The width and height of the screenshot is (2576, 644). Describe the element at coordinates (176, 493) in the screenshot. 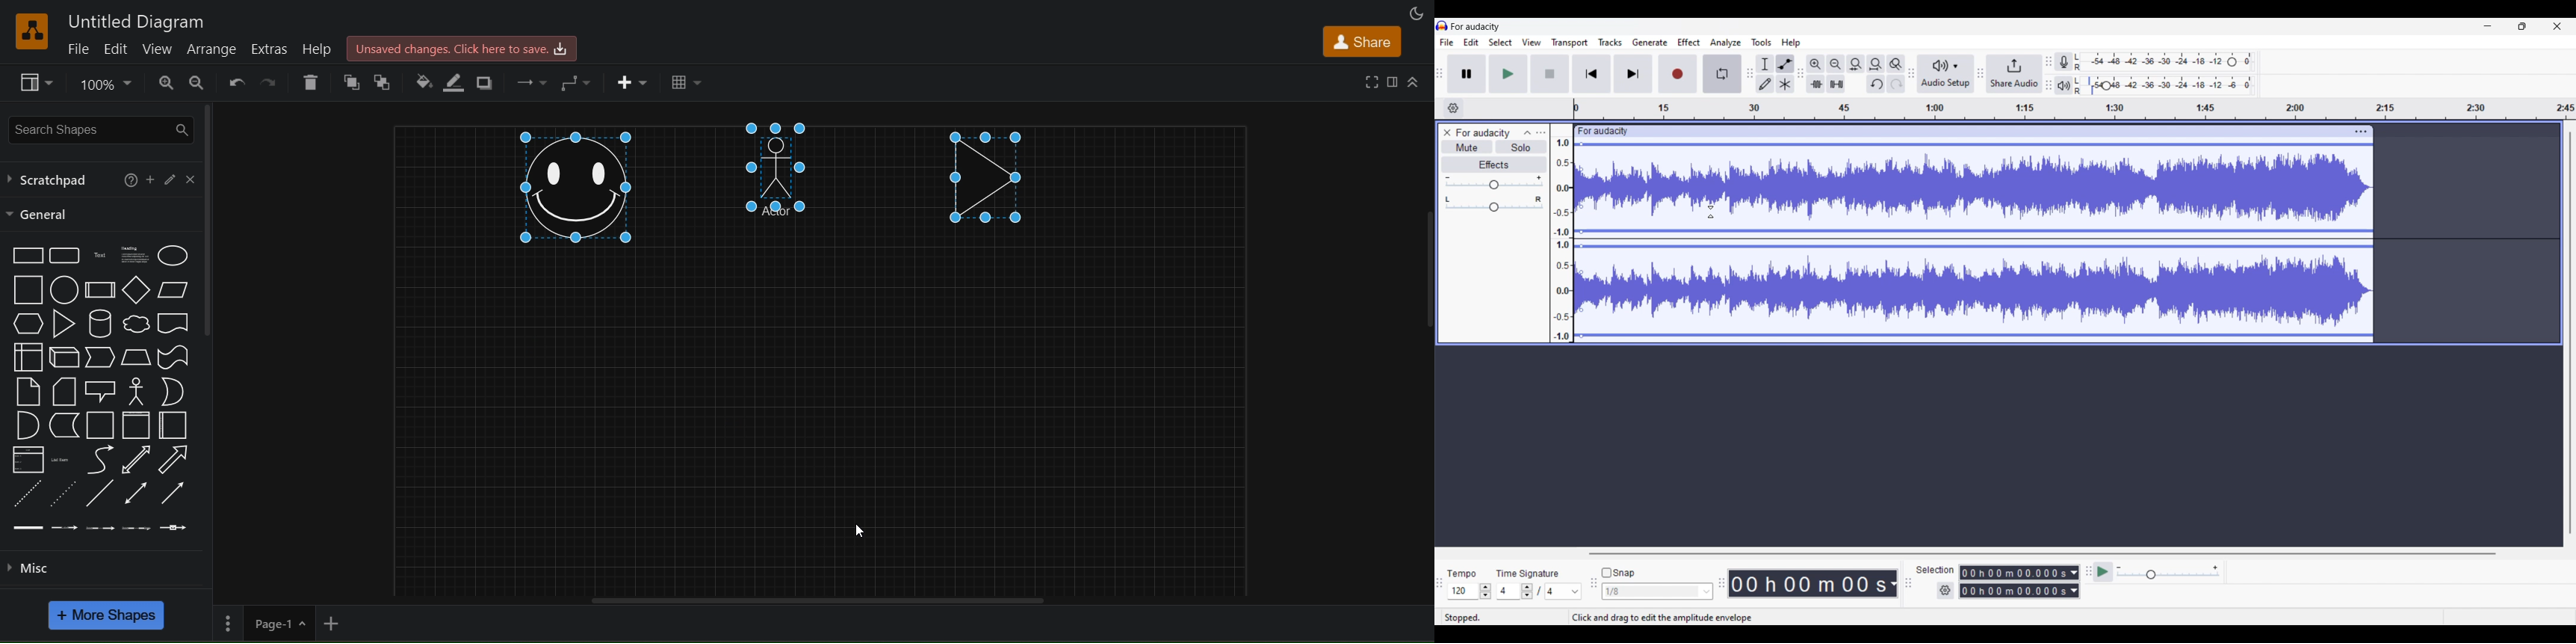

I see `directional connector` at that location.